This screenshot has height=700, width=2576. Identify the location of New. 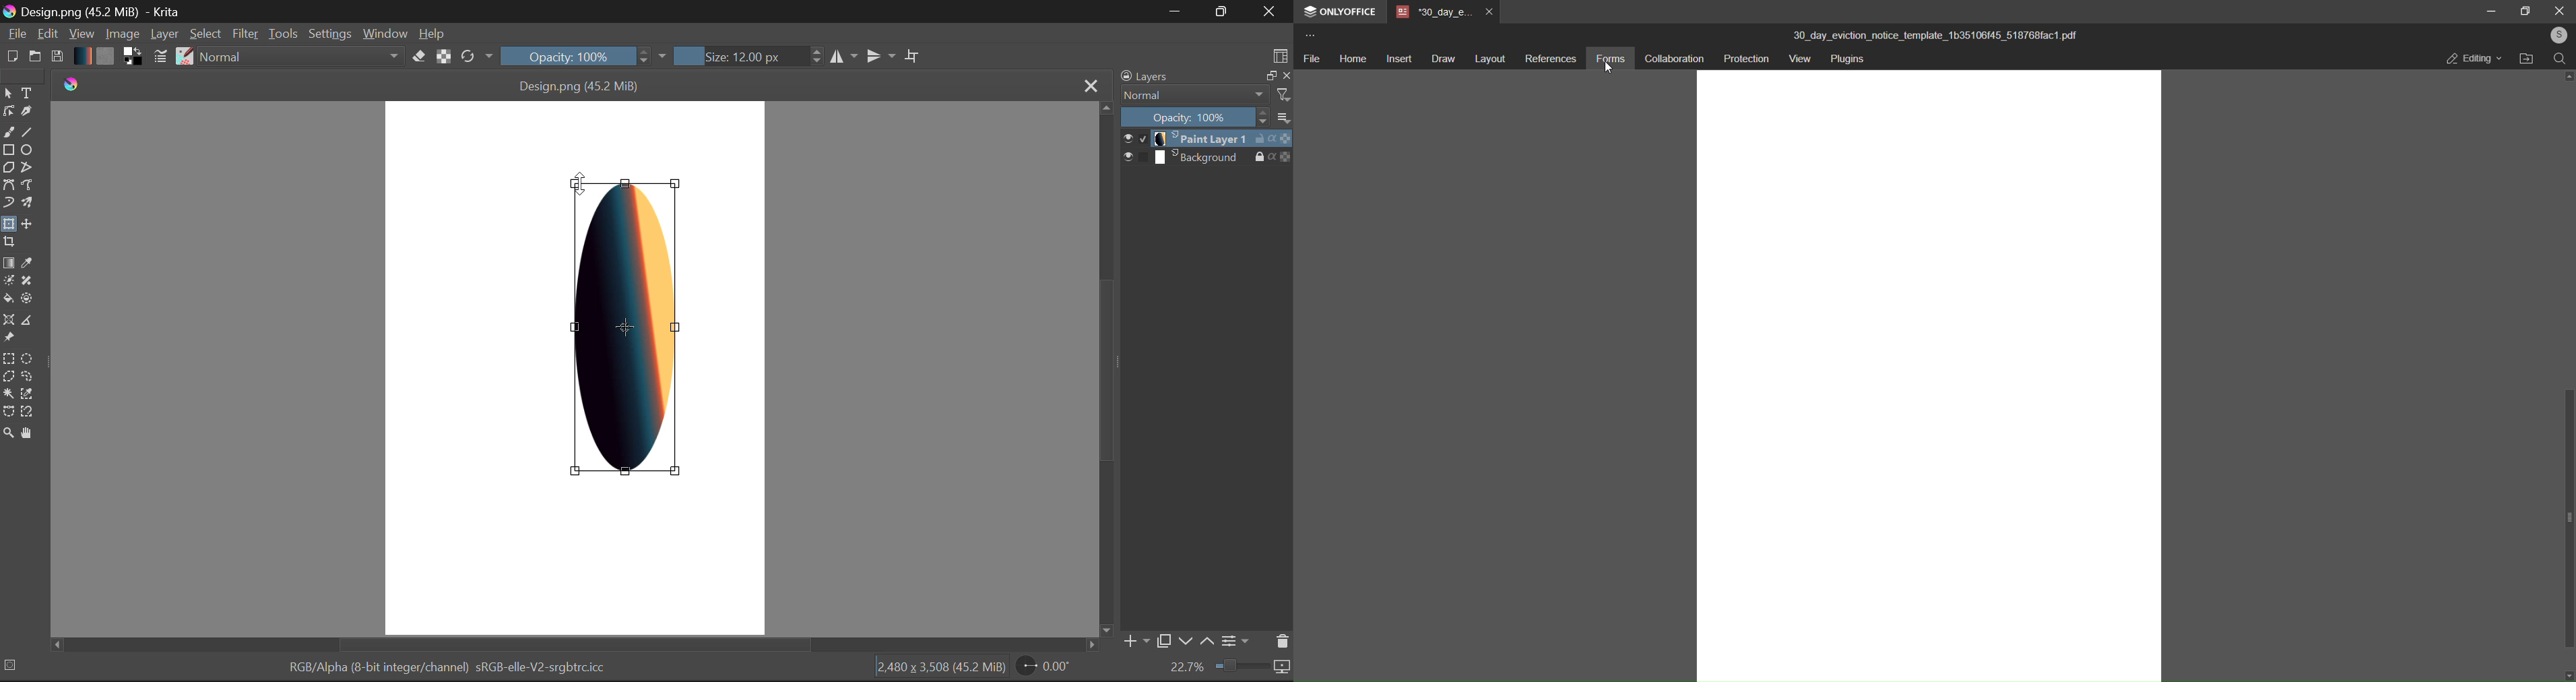
(11, 57).